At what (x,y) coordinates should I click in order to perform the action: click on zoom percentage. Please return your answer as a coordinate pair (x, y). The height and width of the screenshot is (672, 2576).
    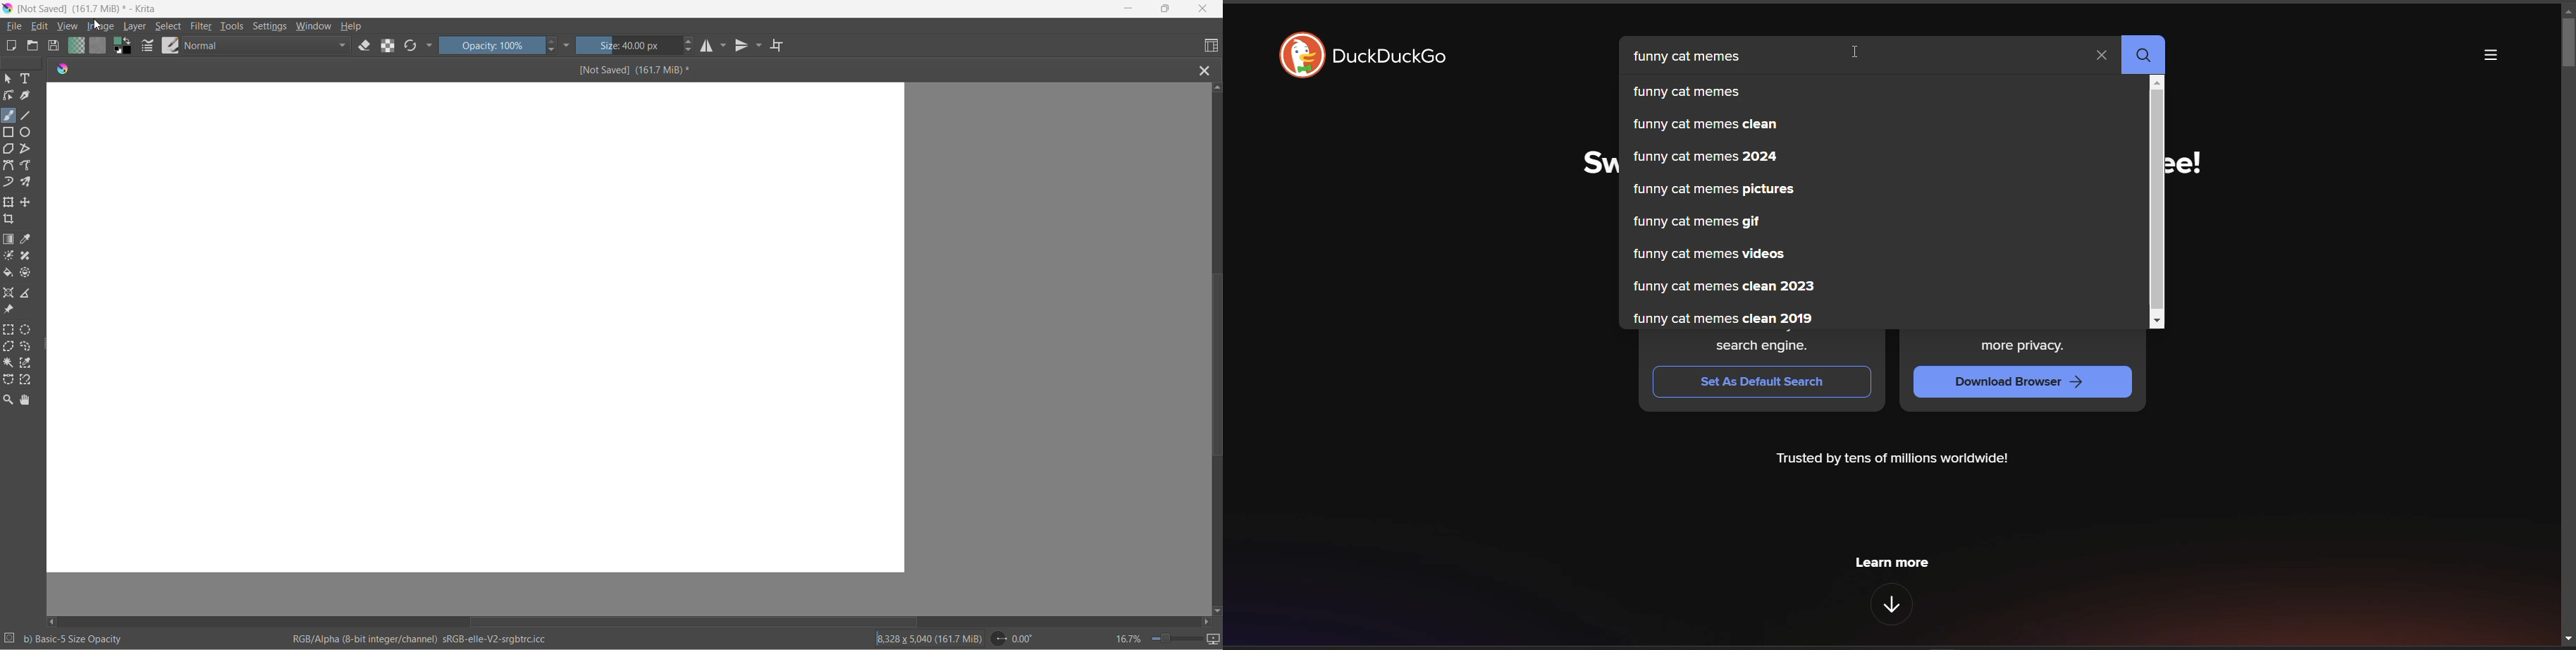
    Looking at the image, I should click on (1128, 637).